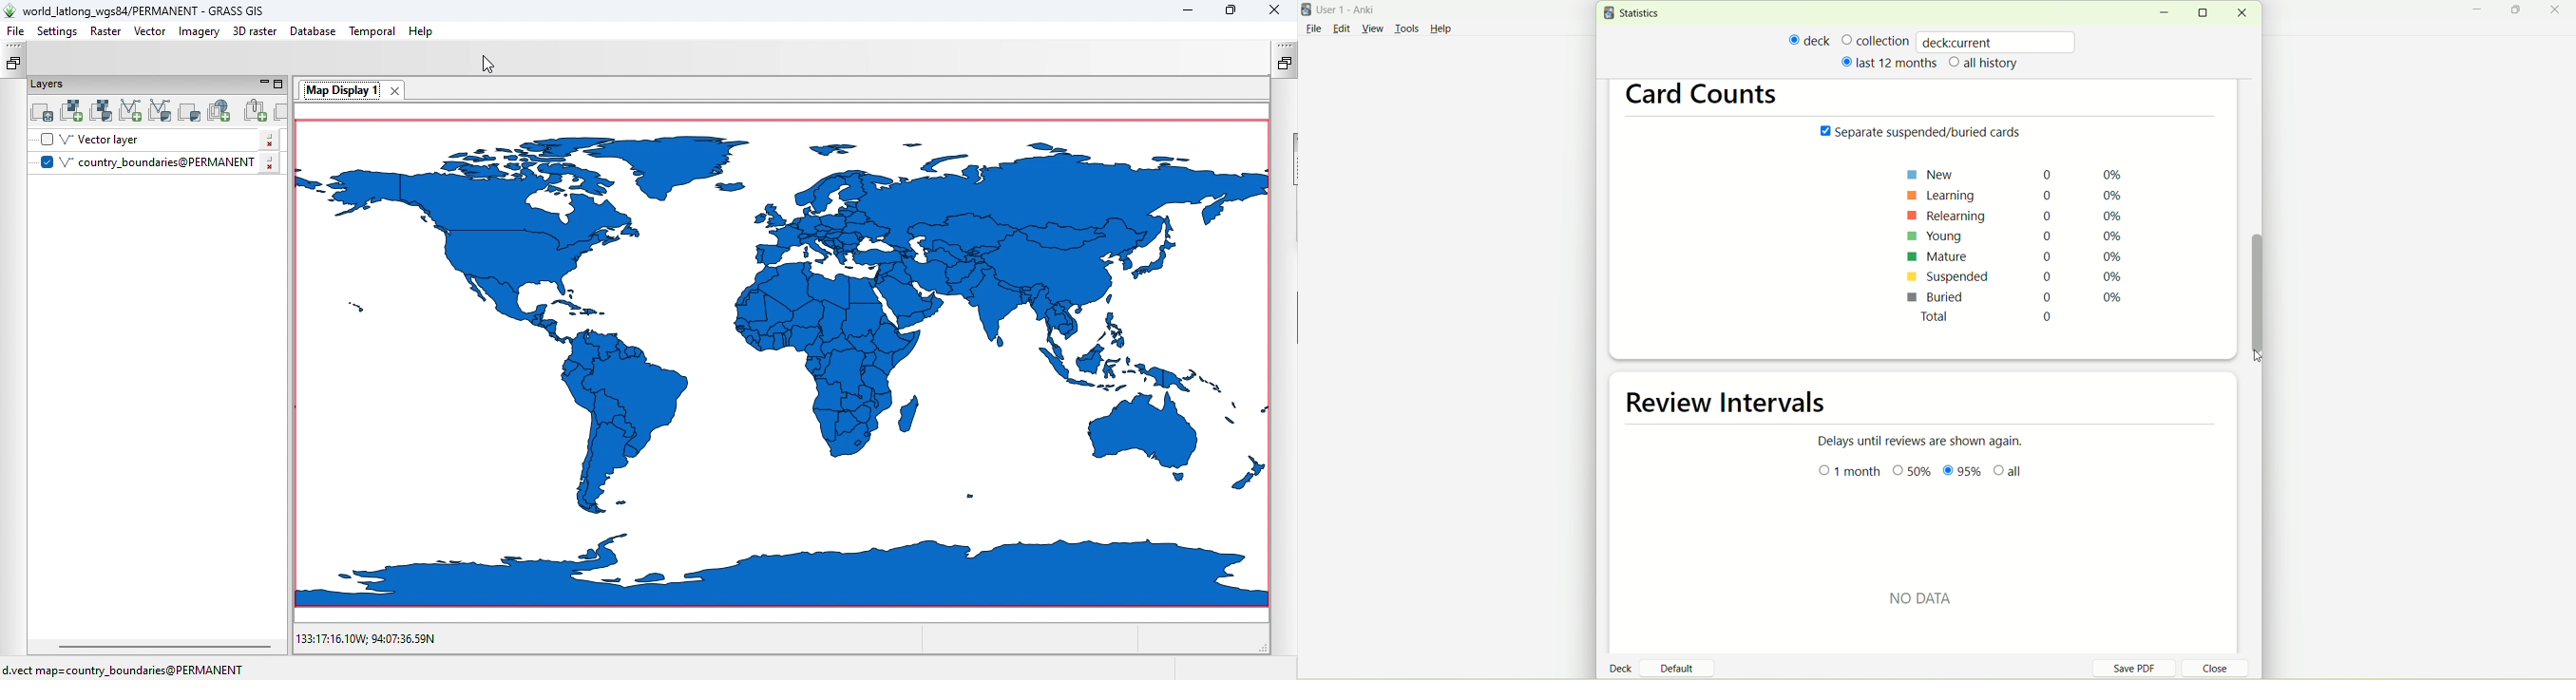 The image size is (2576, 700). I want to click on card counts, so click(1709, 97).